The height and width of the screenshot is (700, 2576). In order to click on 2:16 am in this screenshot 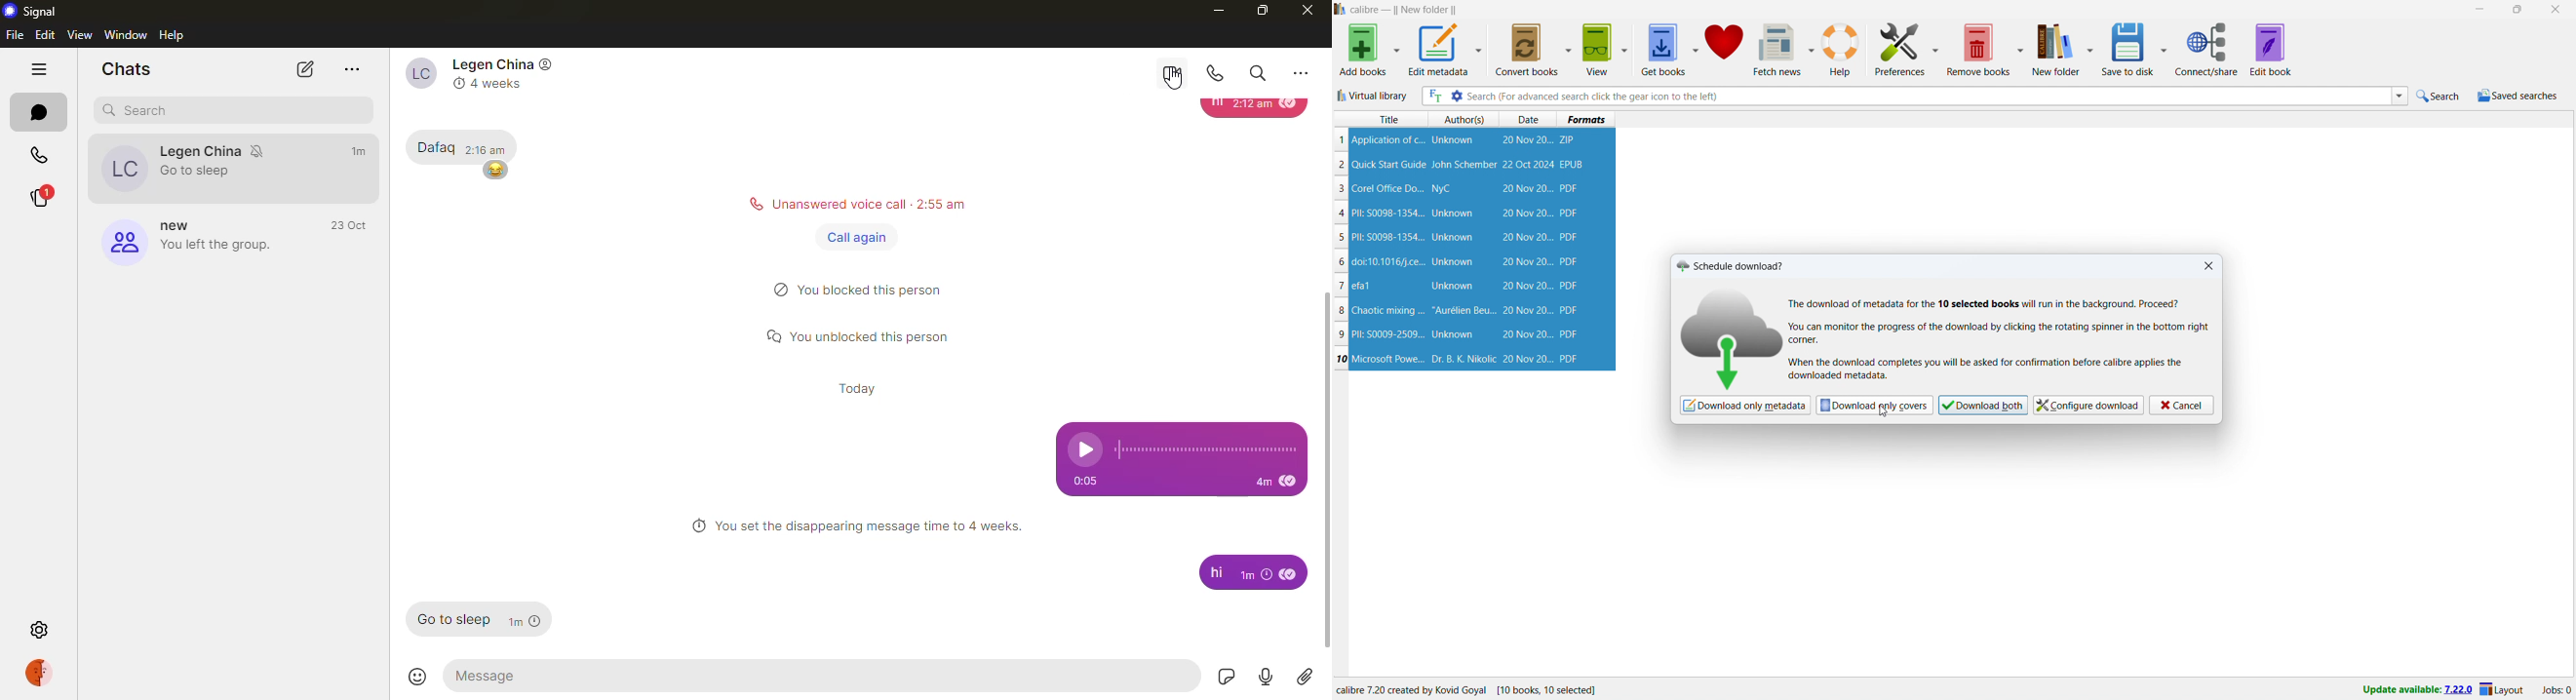, I will do `click(487, 147)`.